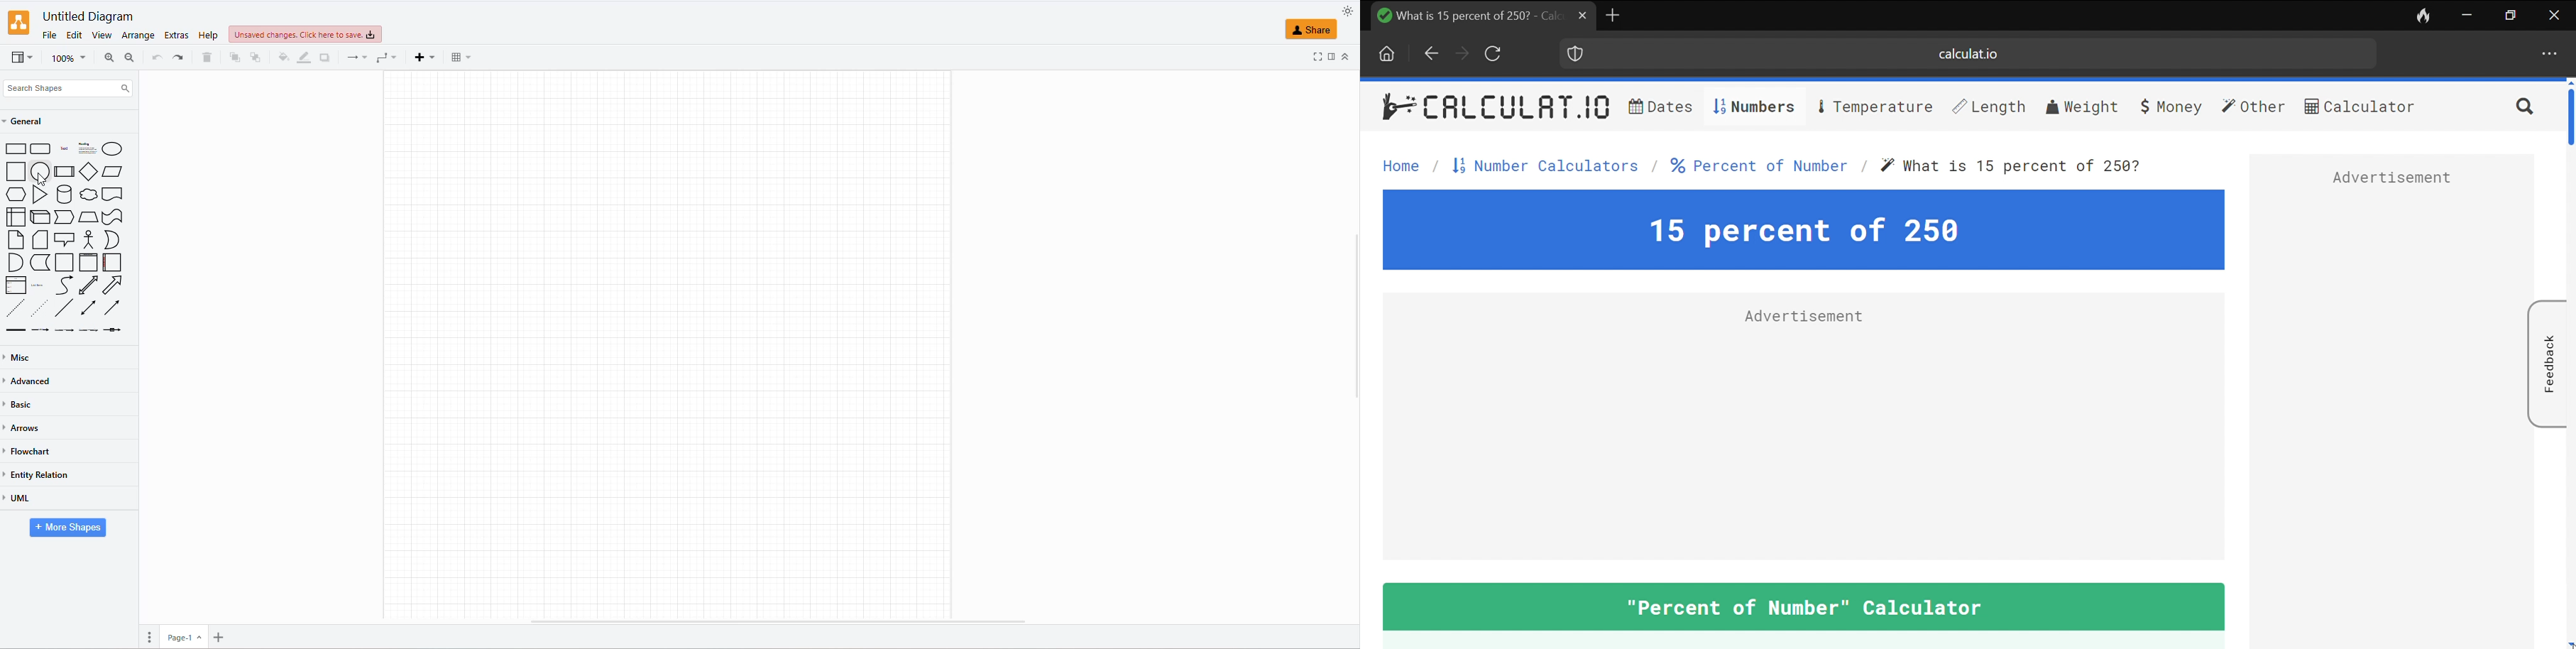 Image resolution: width=2576 pixels, height=672 pixels. What do you see at coordinates (21, 59) in the screenshot?
I see `VIEW` at bounding box center [21, 59].